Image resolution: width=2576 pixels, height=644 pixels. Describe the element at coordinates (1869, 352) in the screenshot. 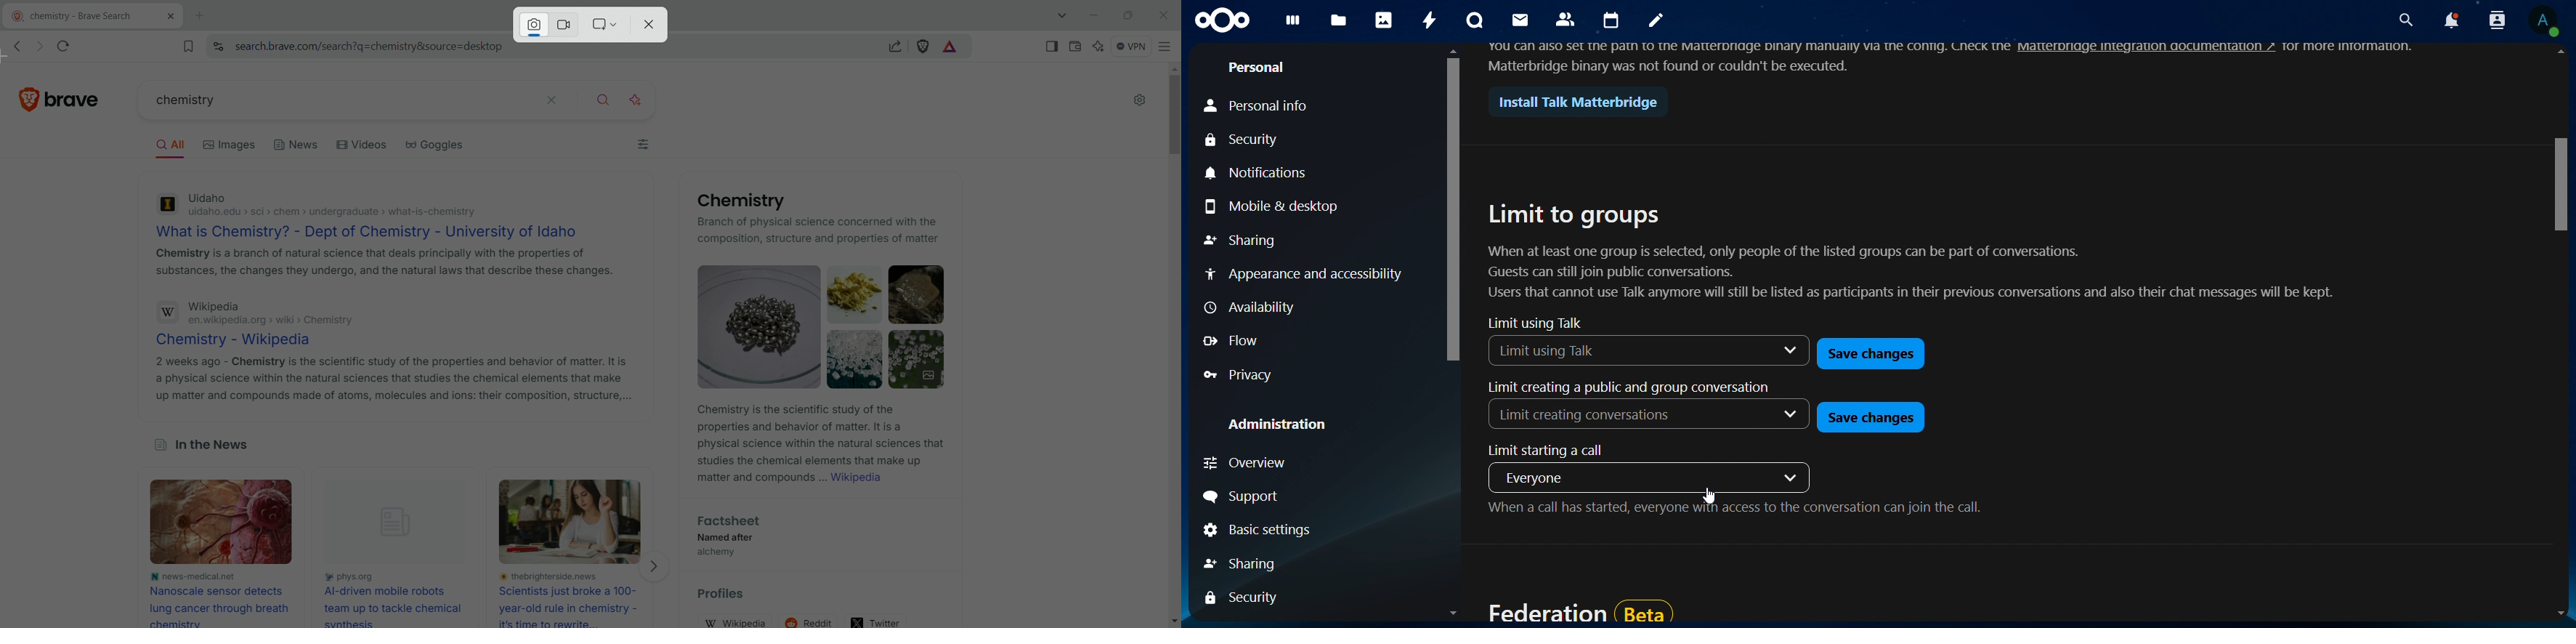

I see `save changes` at that location.